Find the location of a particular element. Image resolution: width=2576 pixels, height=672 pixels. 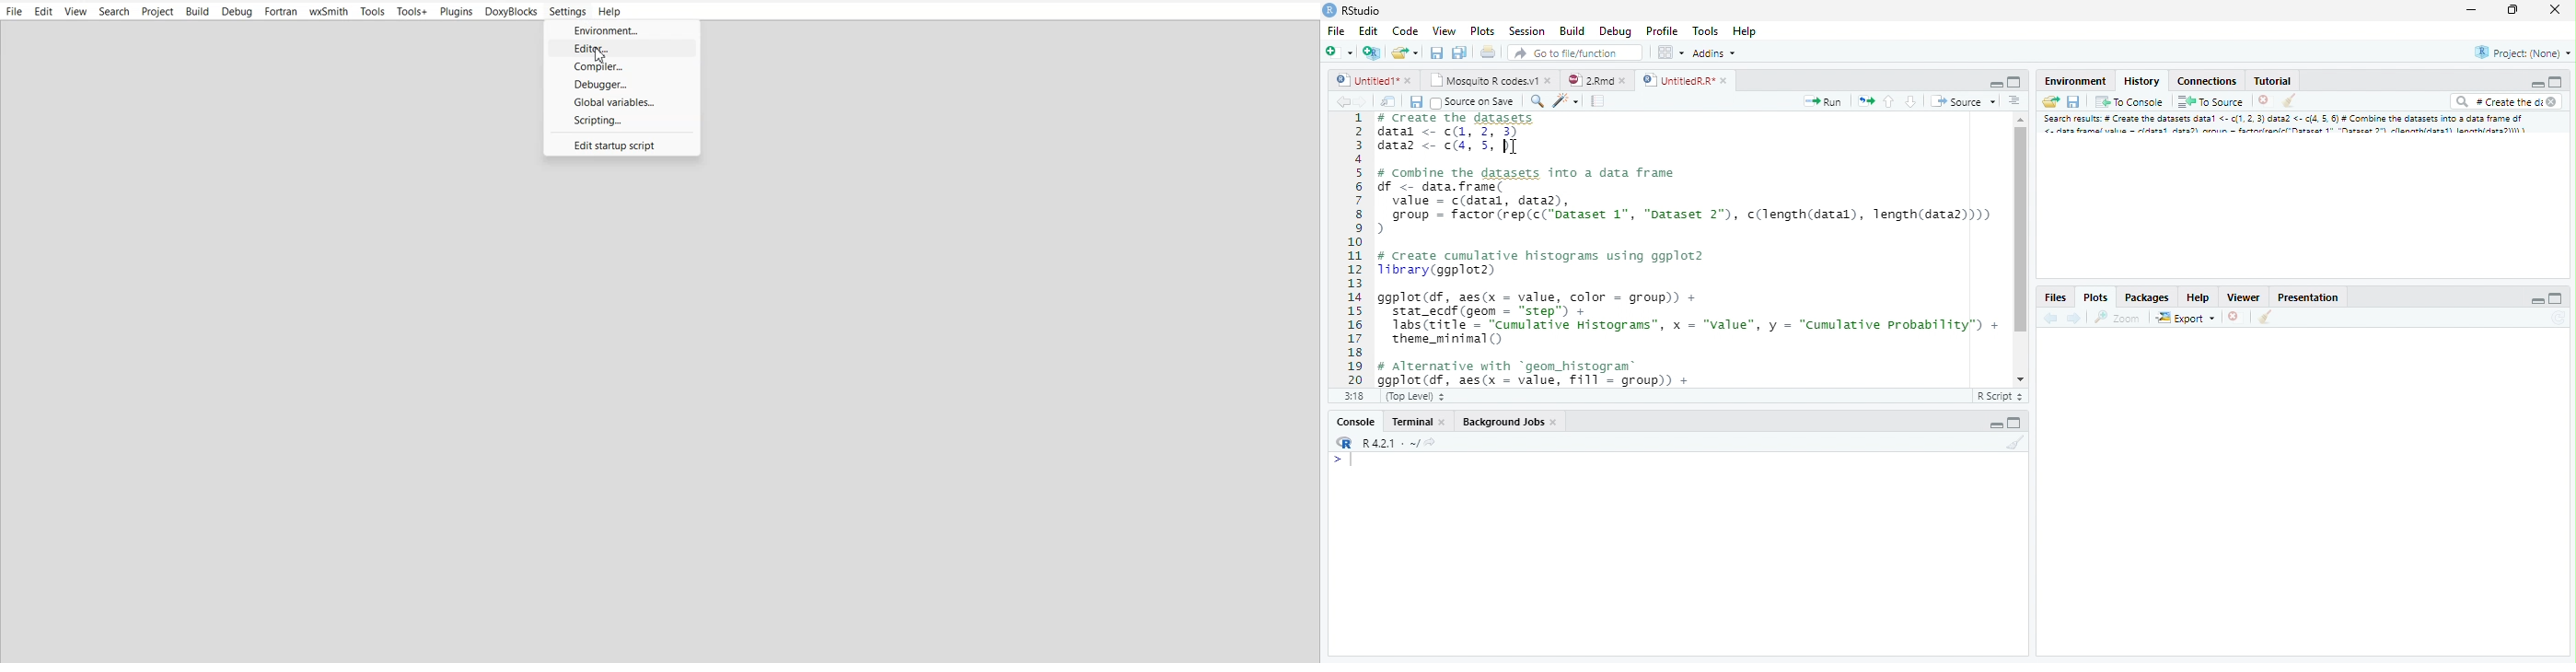

Packages is located at coordinates (2147, 296).